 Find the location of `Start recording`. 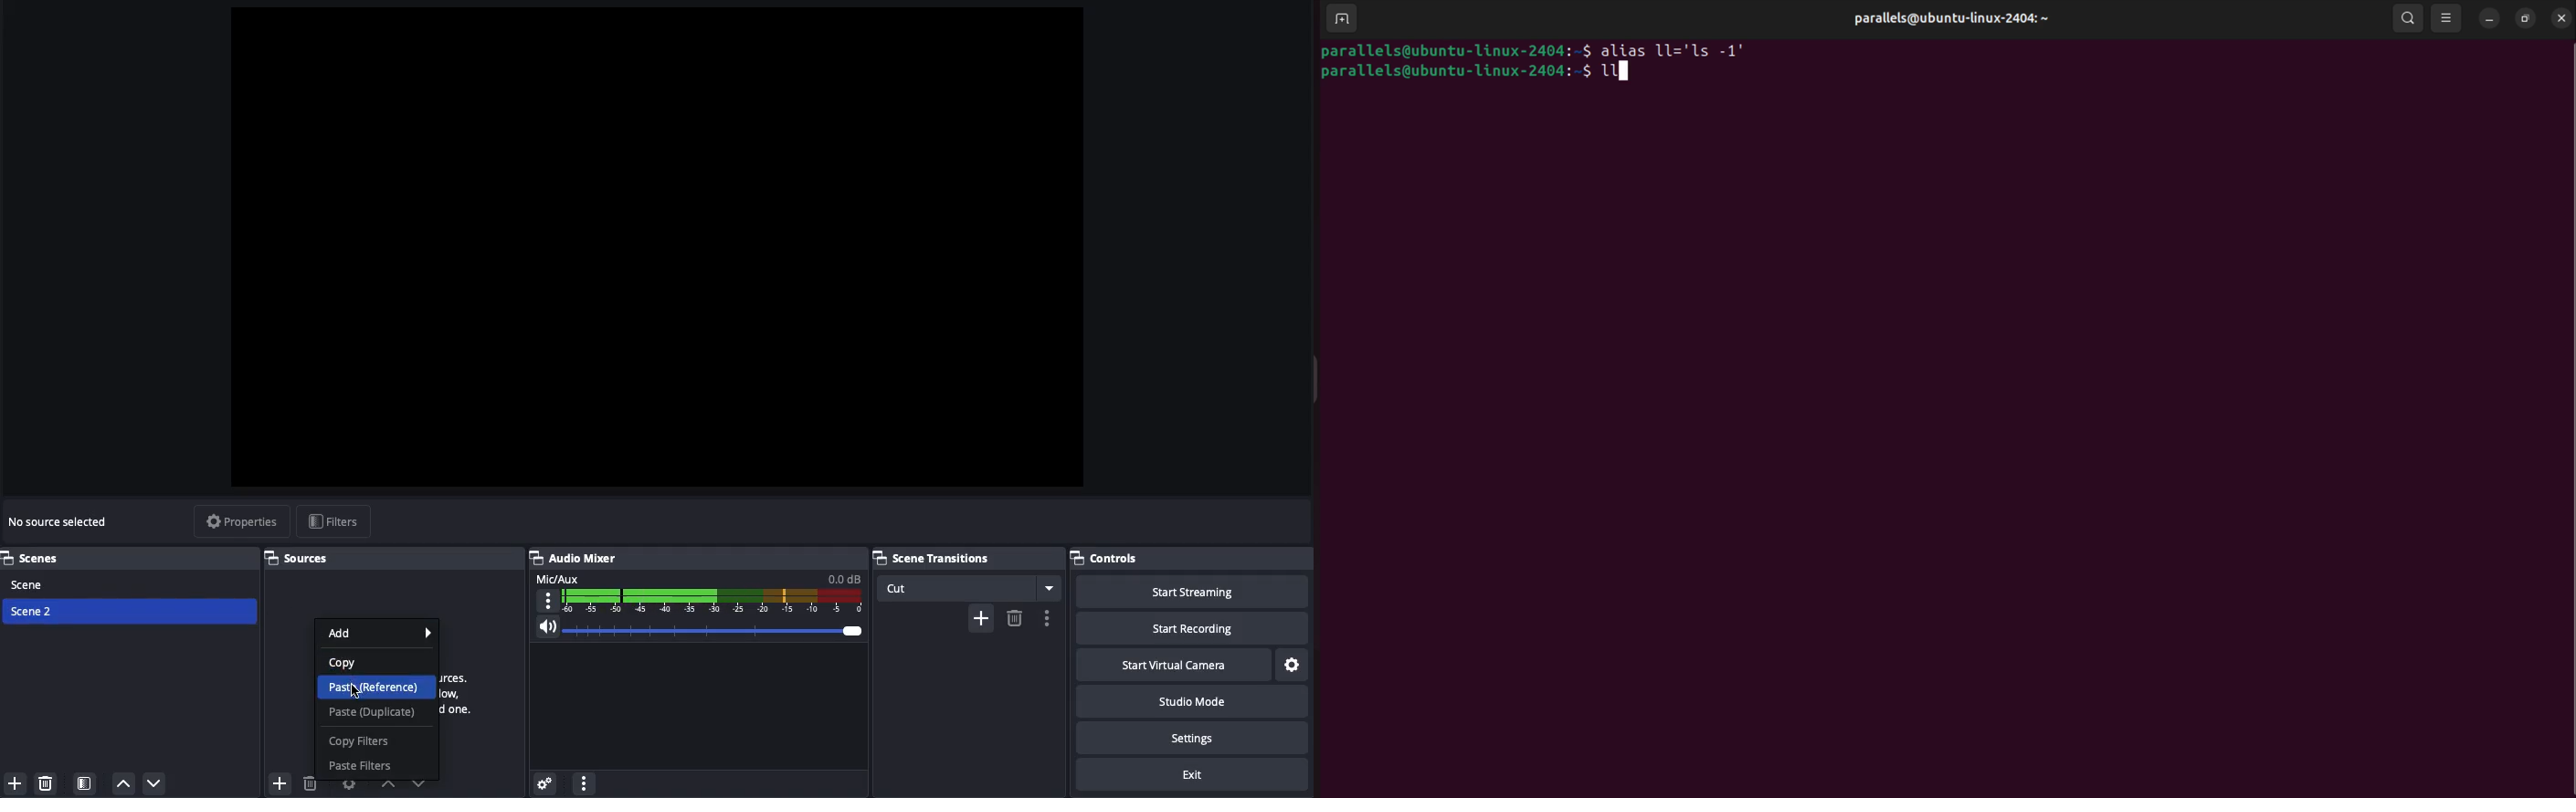

Start recording is located at coordinates (1187, 627).